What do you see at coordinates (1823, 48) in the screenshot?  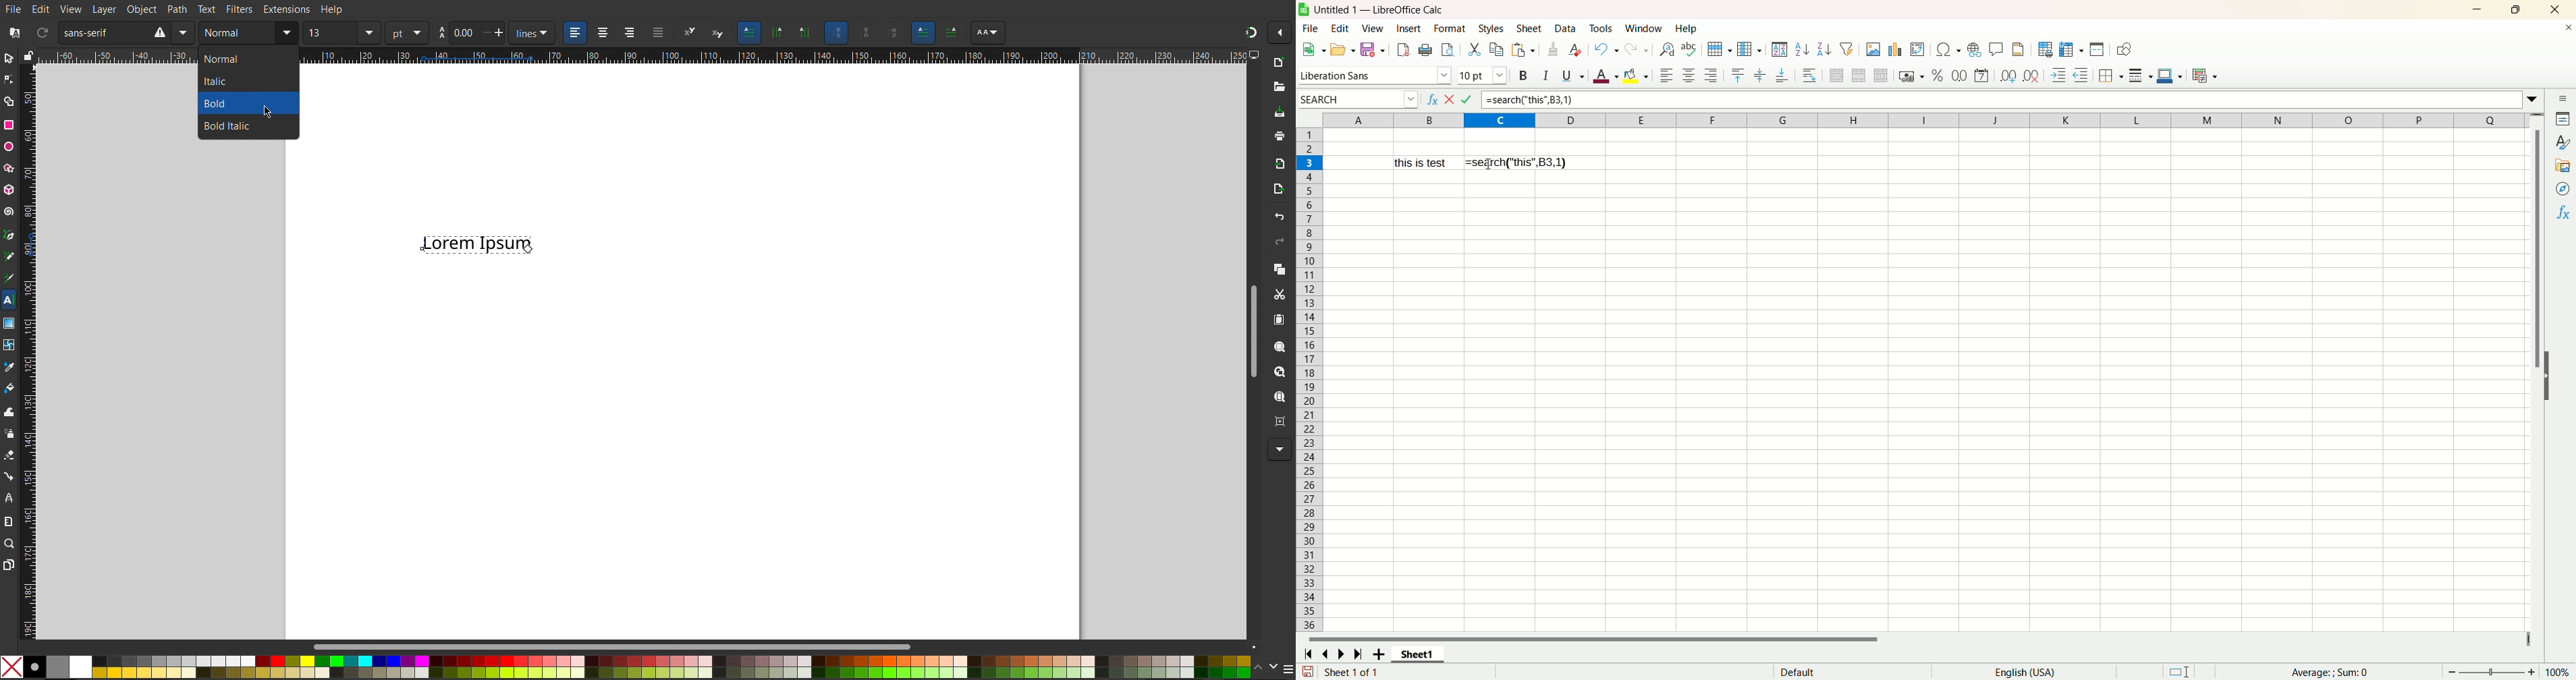 I see `sort descending` at bounding box center [1823, 48].